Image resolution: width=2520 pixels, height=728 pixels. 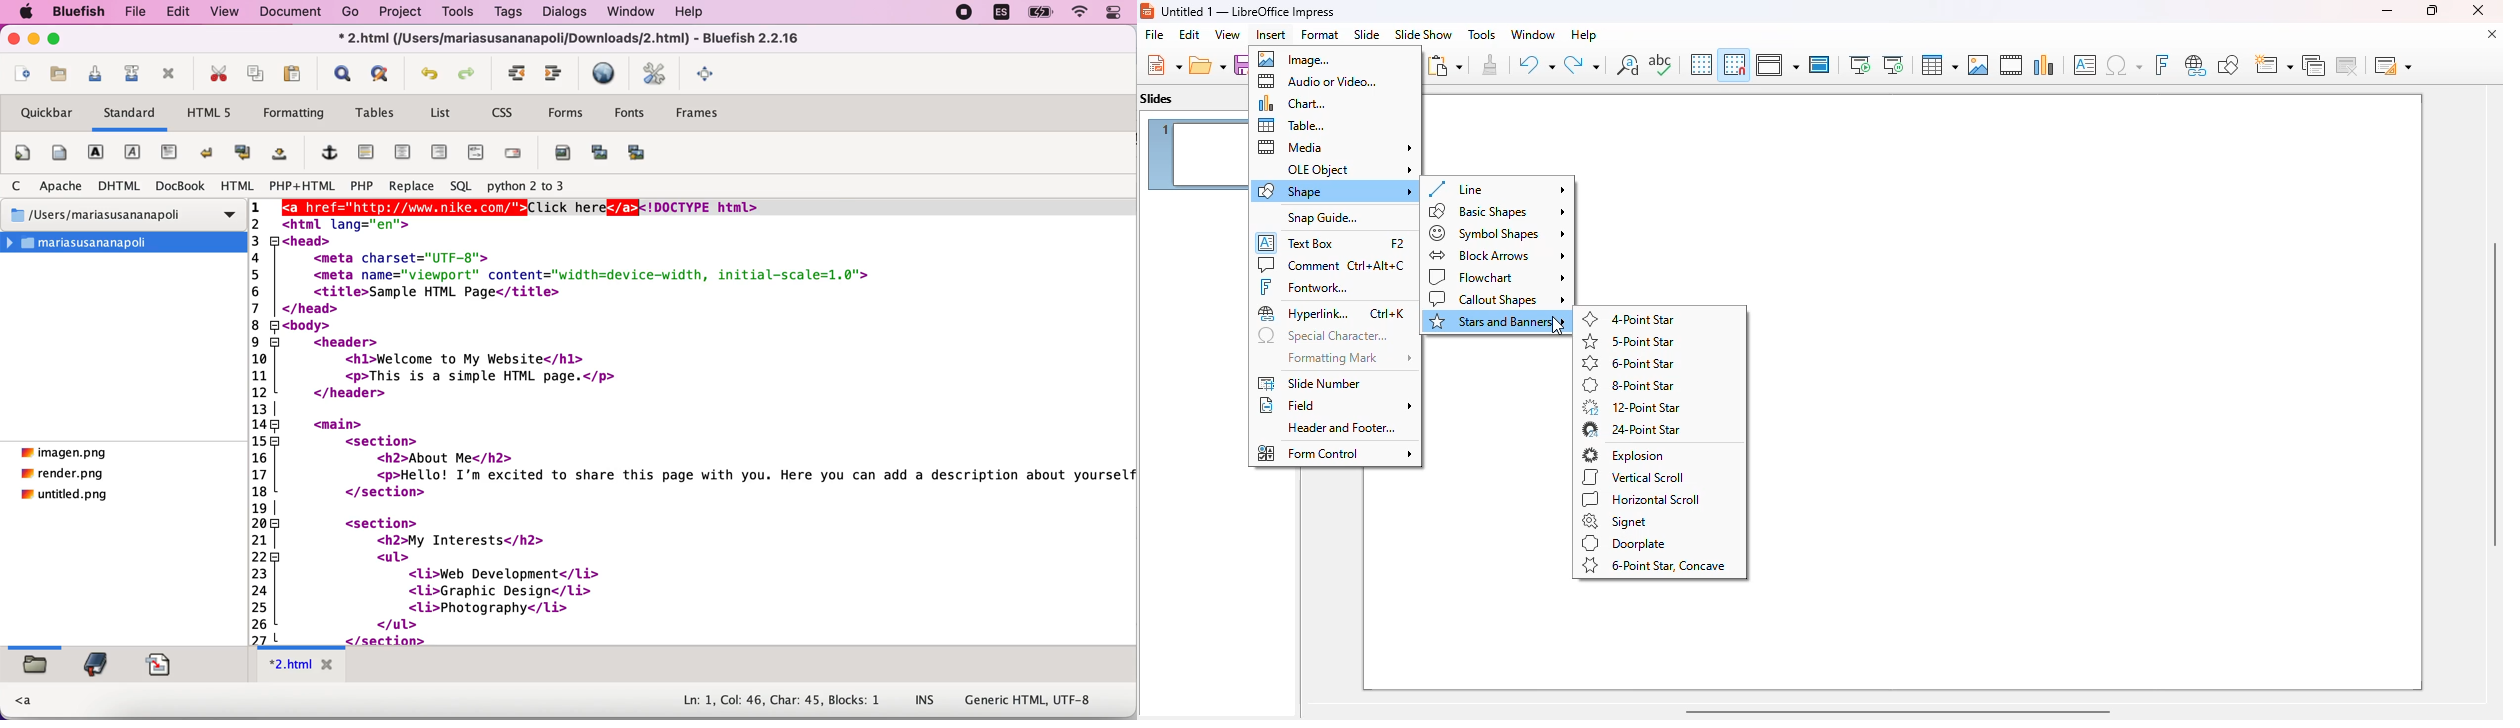 What do you see at coordinates (2491, 34) in the screenshot?
I see `close document` at bounding box center [2491, 34].